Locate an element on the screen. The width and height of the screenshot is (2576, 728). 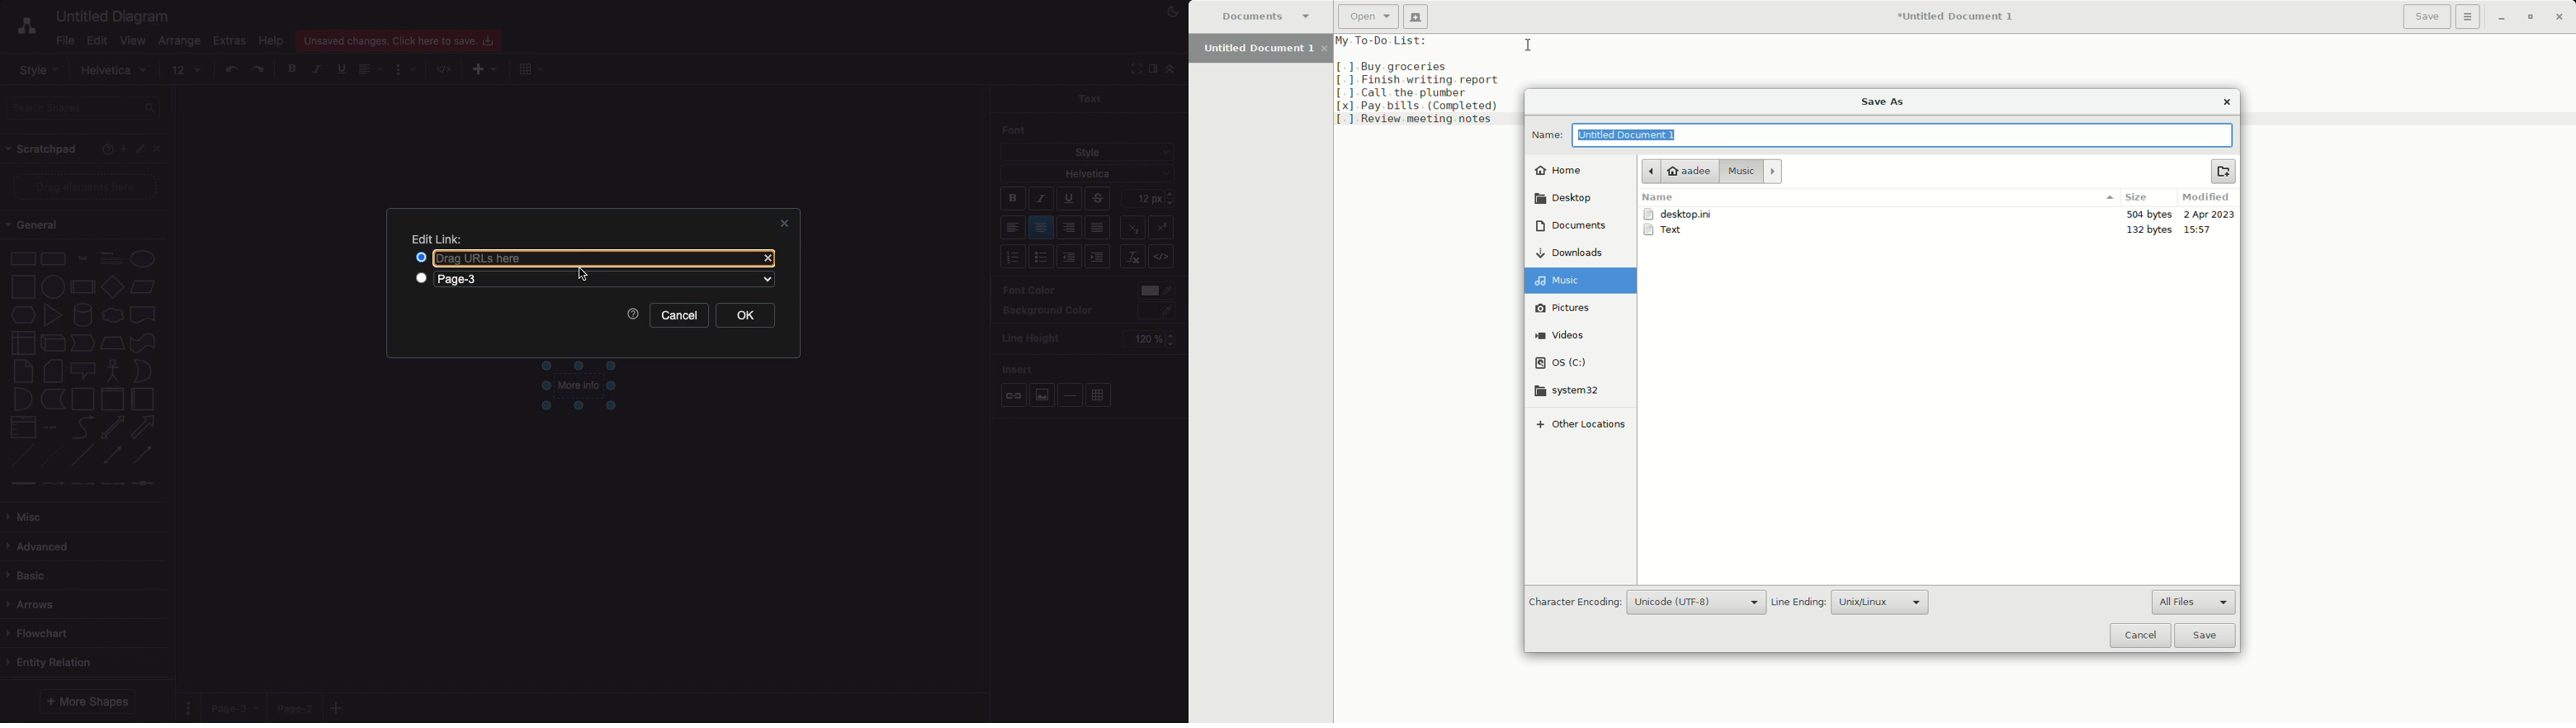
Right aligned is located at coordinates (1070, 229).